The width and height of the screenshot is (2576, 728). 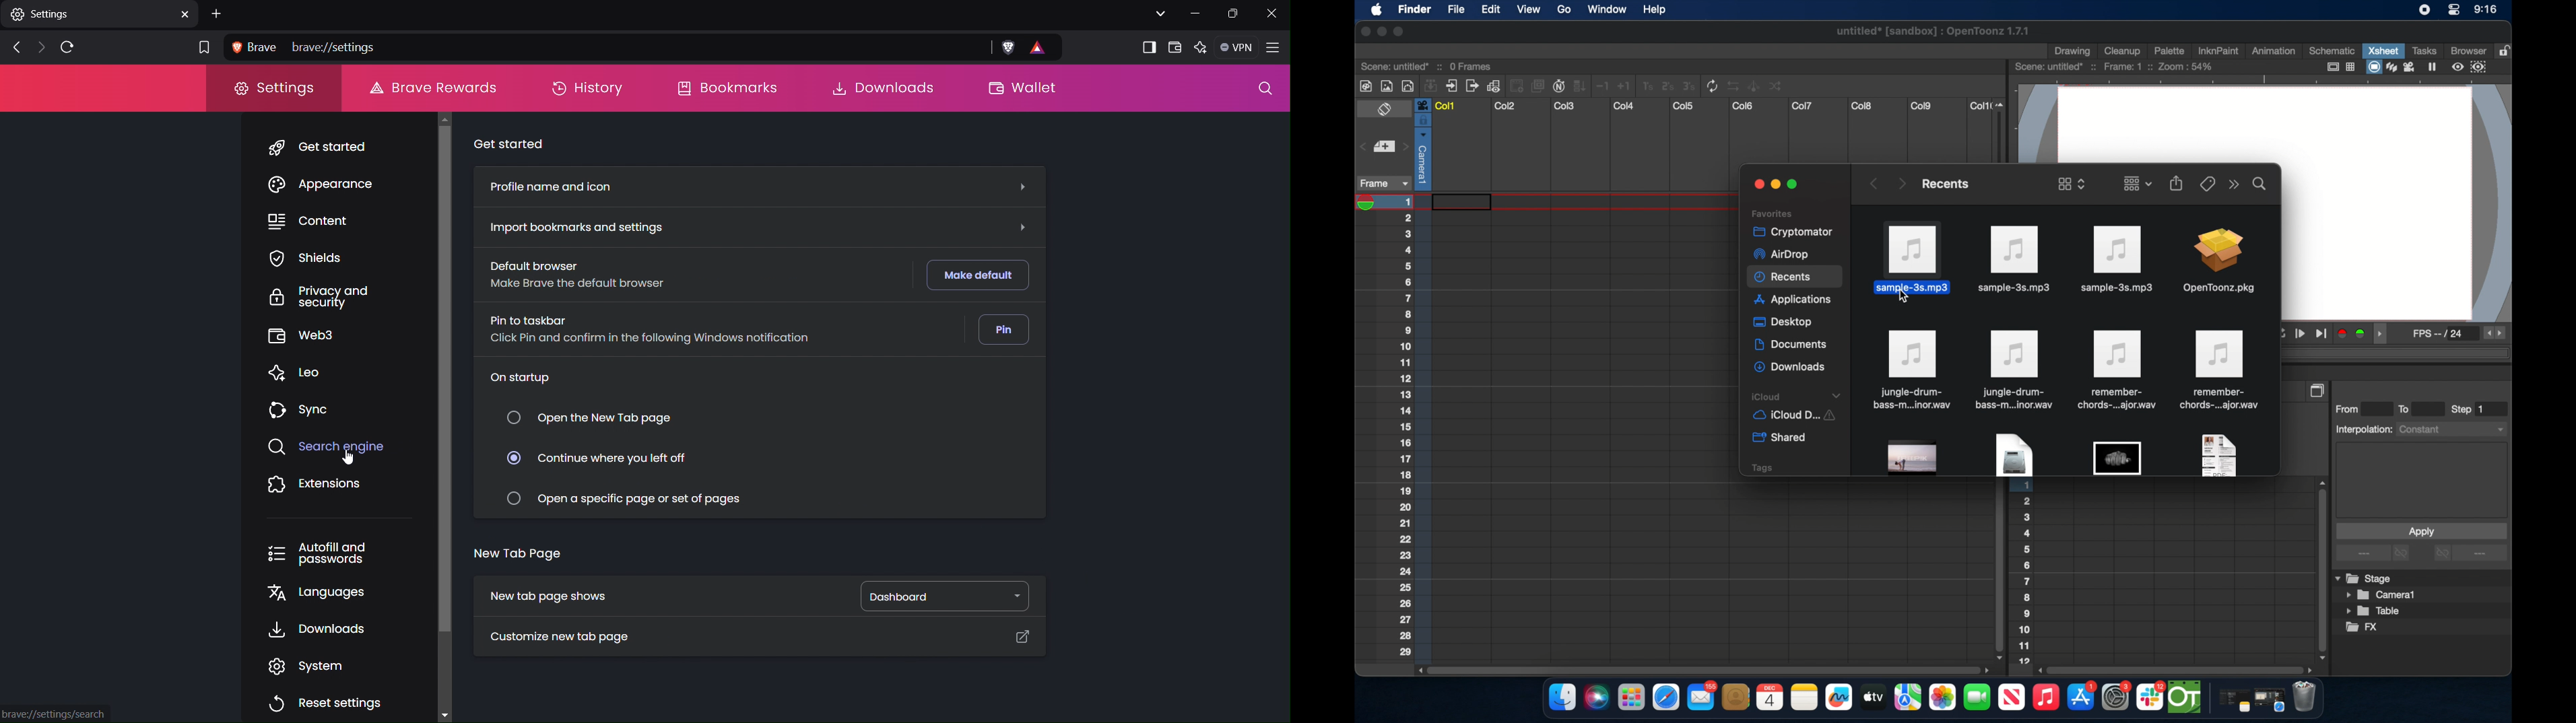 What do you see at coordinates (2440, 336) in the screenshot?
I see `fps` at bounding box center [2440, 336].